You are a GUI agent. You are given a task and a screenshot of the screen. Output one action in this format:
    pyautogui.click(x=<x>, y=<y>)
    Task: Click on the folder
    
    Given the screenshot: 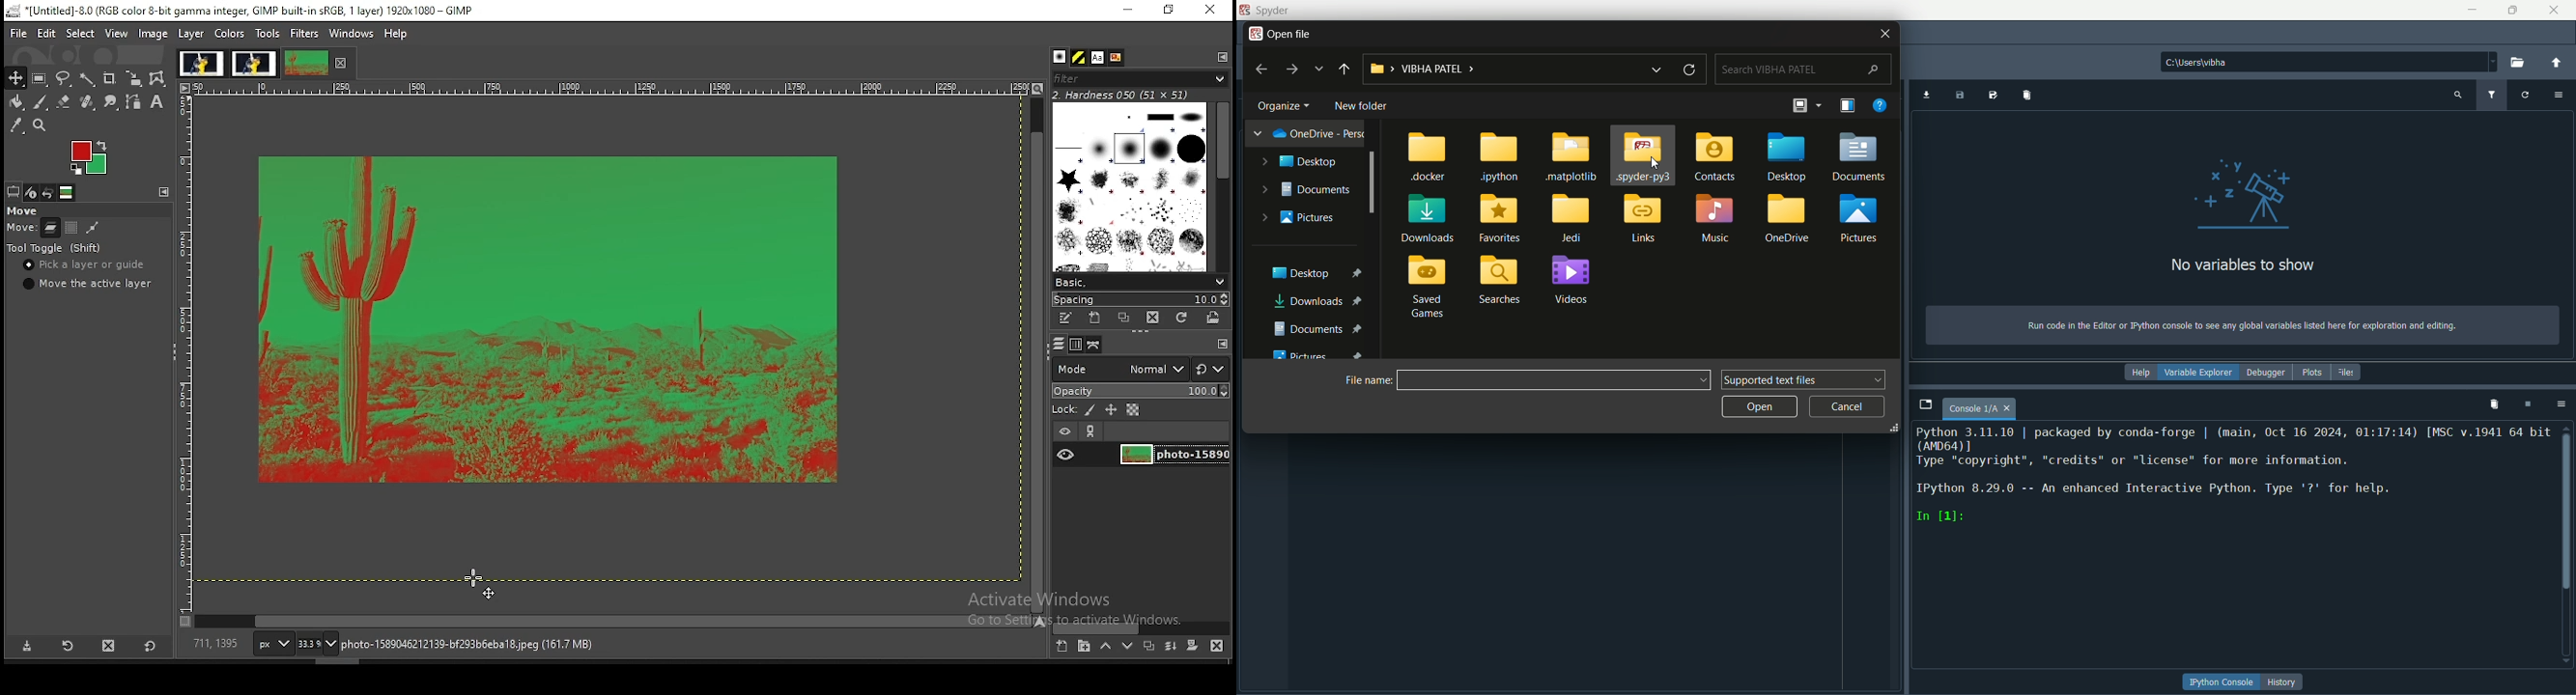 What is the action you would take?
    pyautogui.click(x=1790, y=218)
    